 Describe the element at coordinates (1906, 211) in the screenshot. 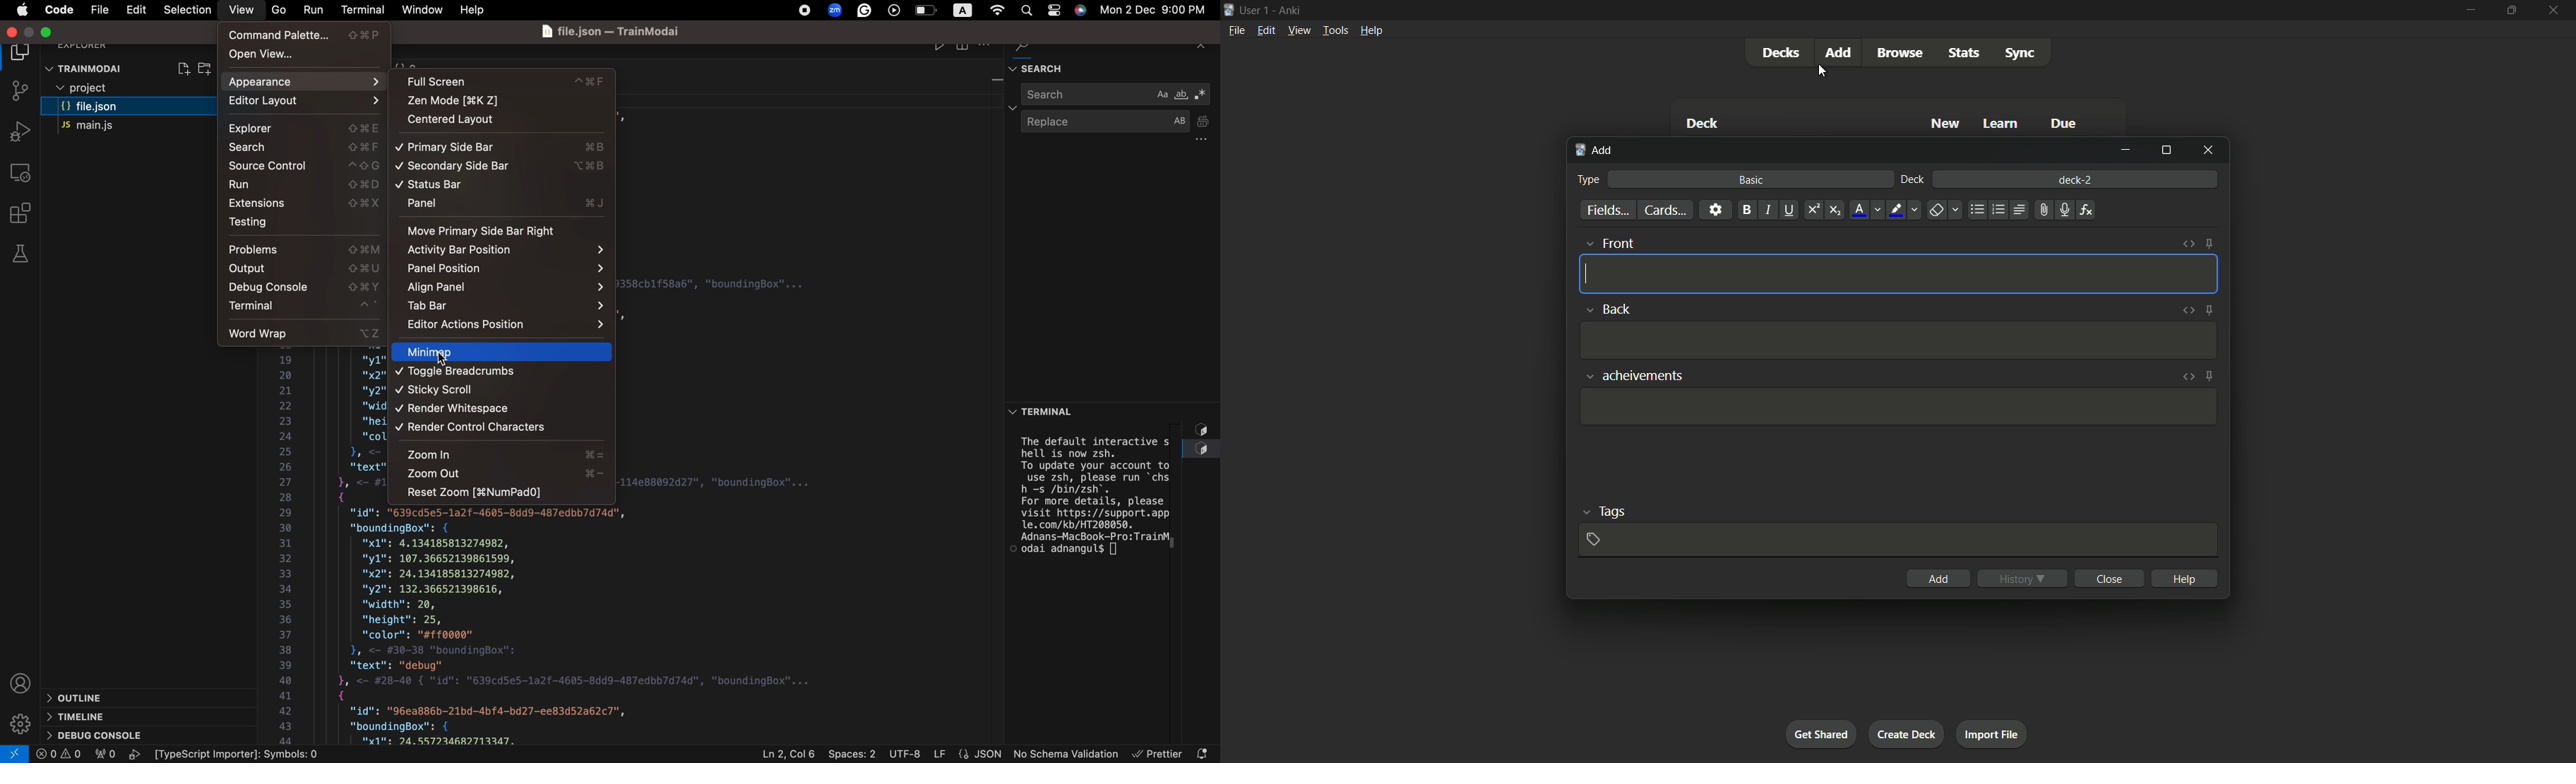

I see `text highlight` at that location.